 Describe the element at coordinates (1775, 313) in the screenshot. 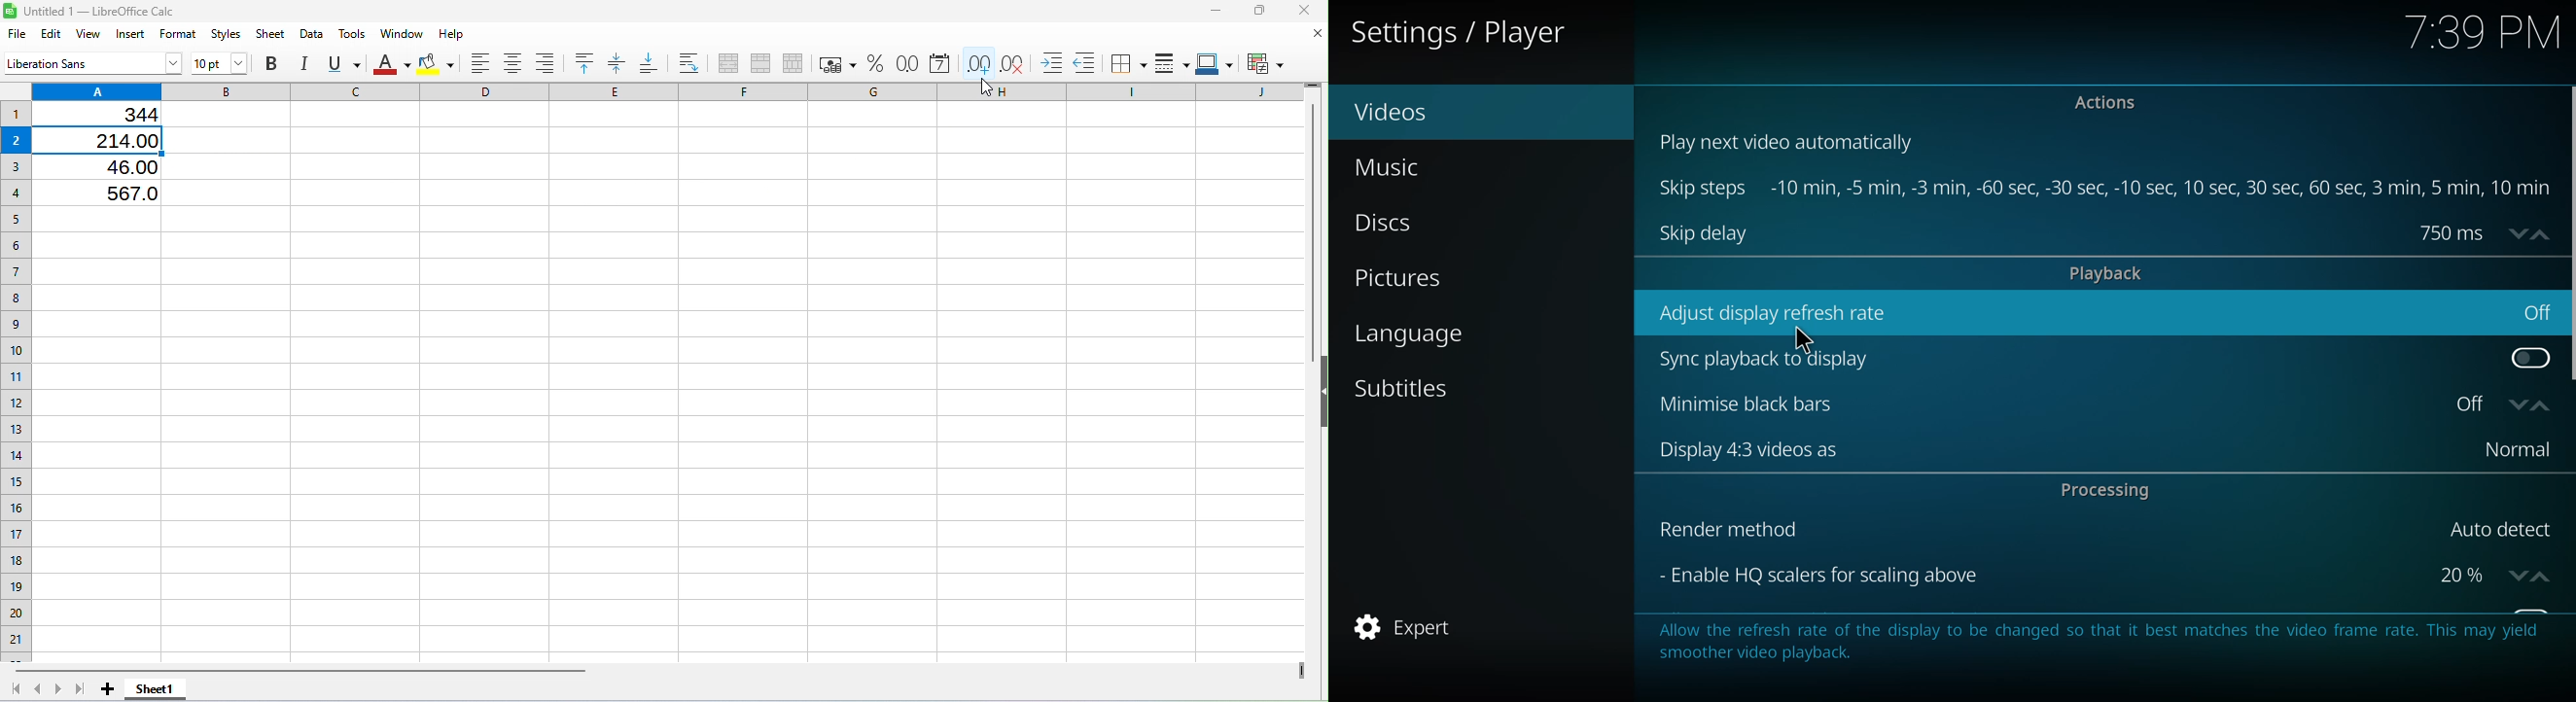

I see `adjust display refresh rate` at that location.